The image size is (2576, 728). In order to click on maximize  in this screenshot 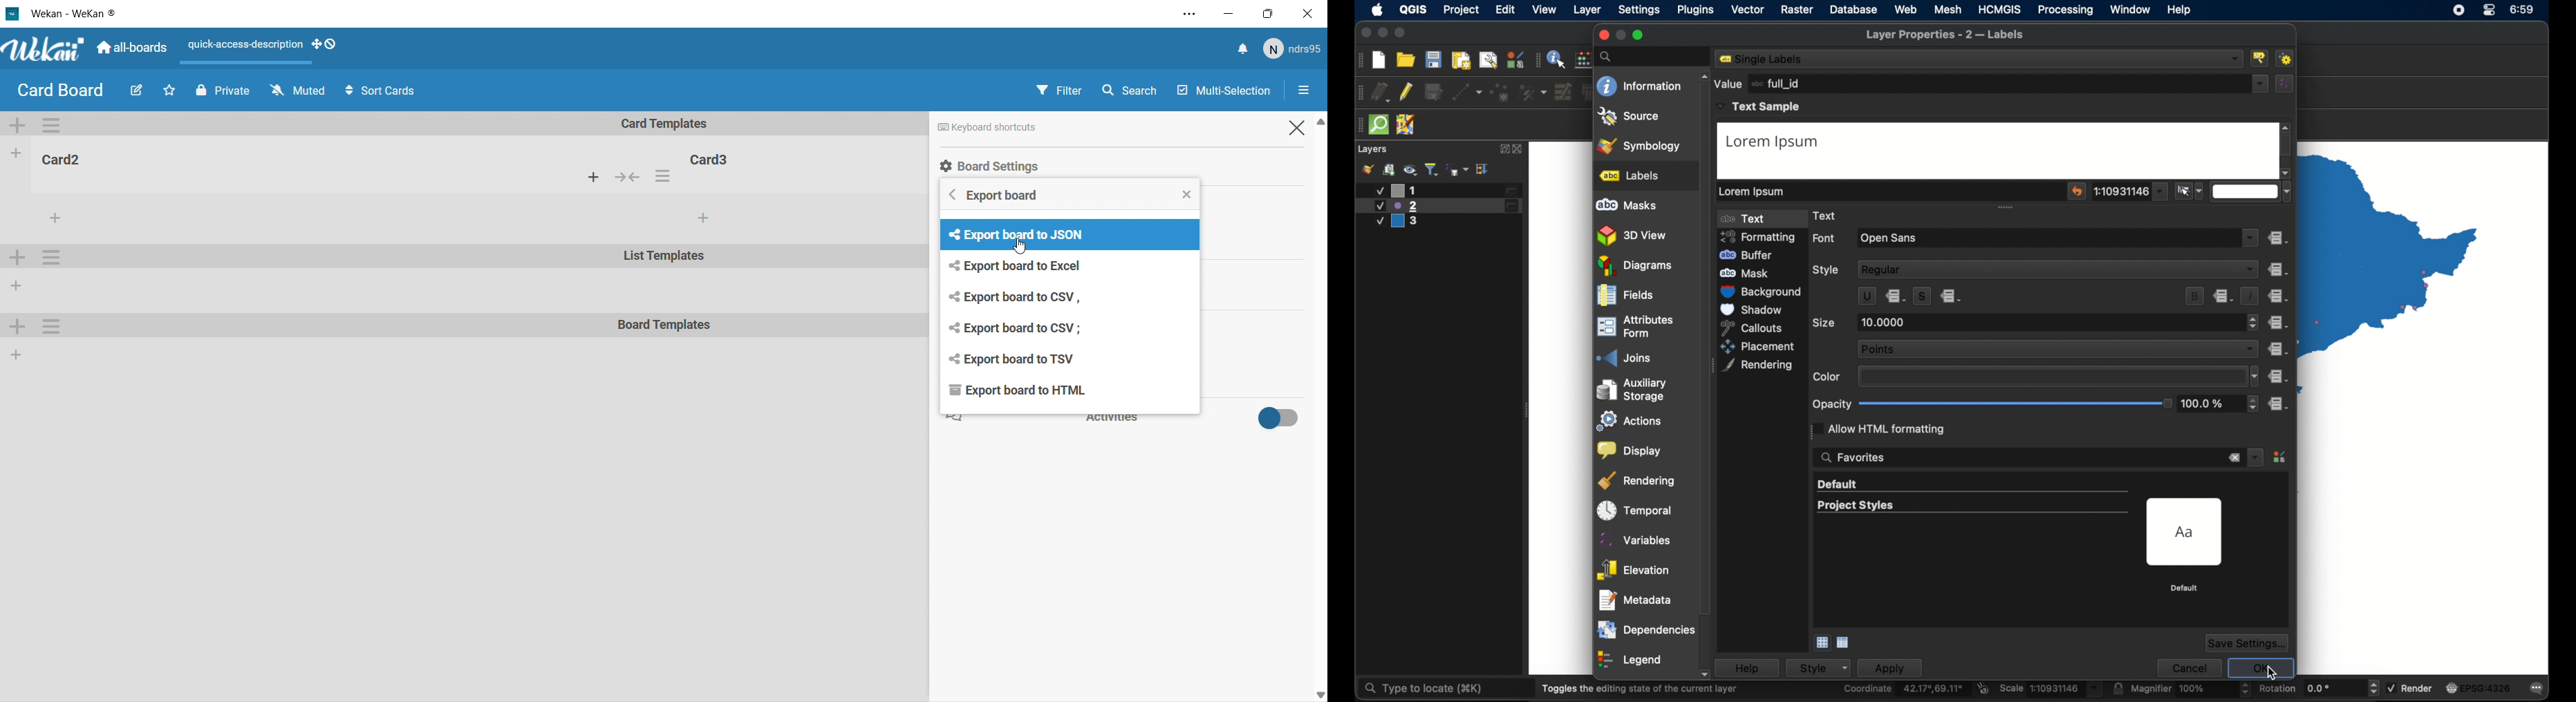, I will do `click(1401, 33)`.